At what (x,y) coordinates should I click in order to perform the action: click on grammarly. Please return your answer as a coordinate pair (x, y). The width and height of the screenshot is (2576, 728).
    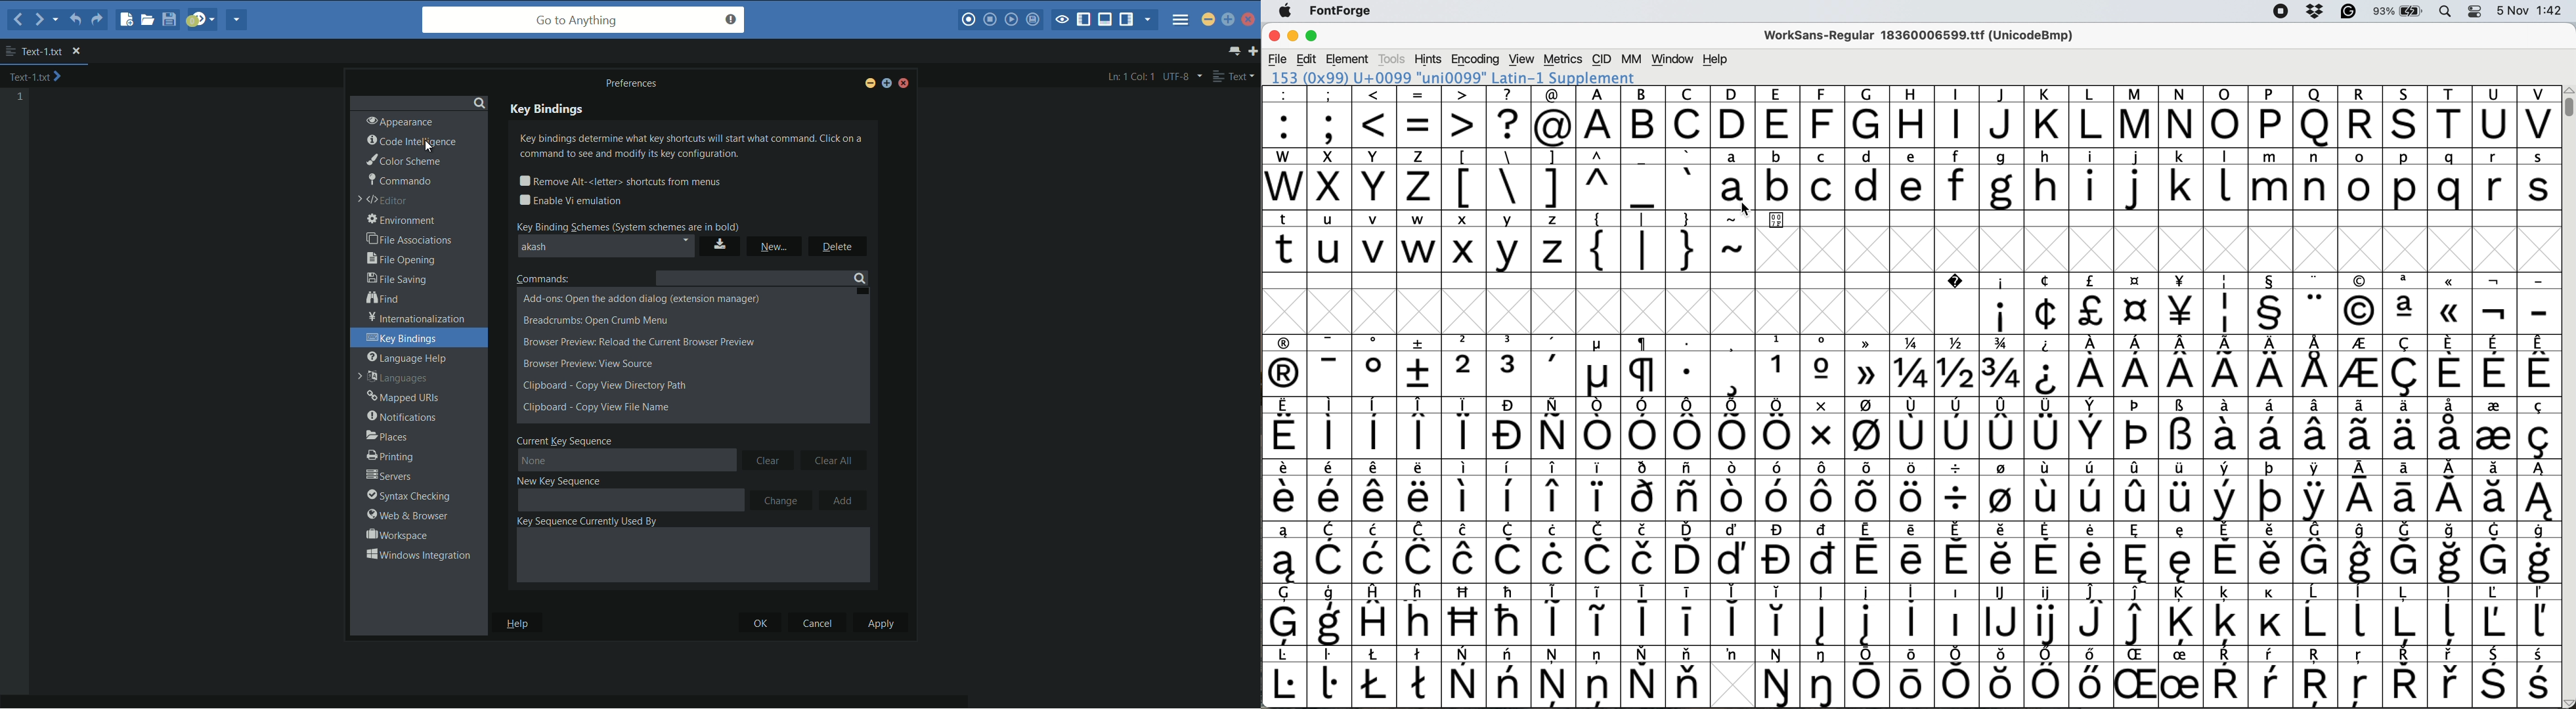
    Looking at the image, I should click on (2348, 13).